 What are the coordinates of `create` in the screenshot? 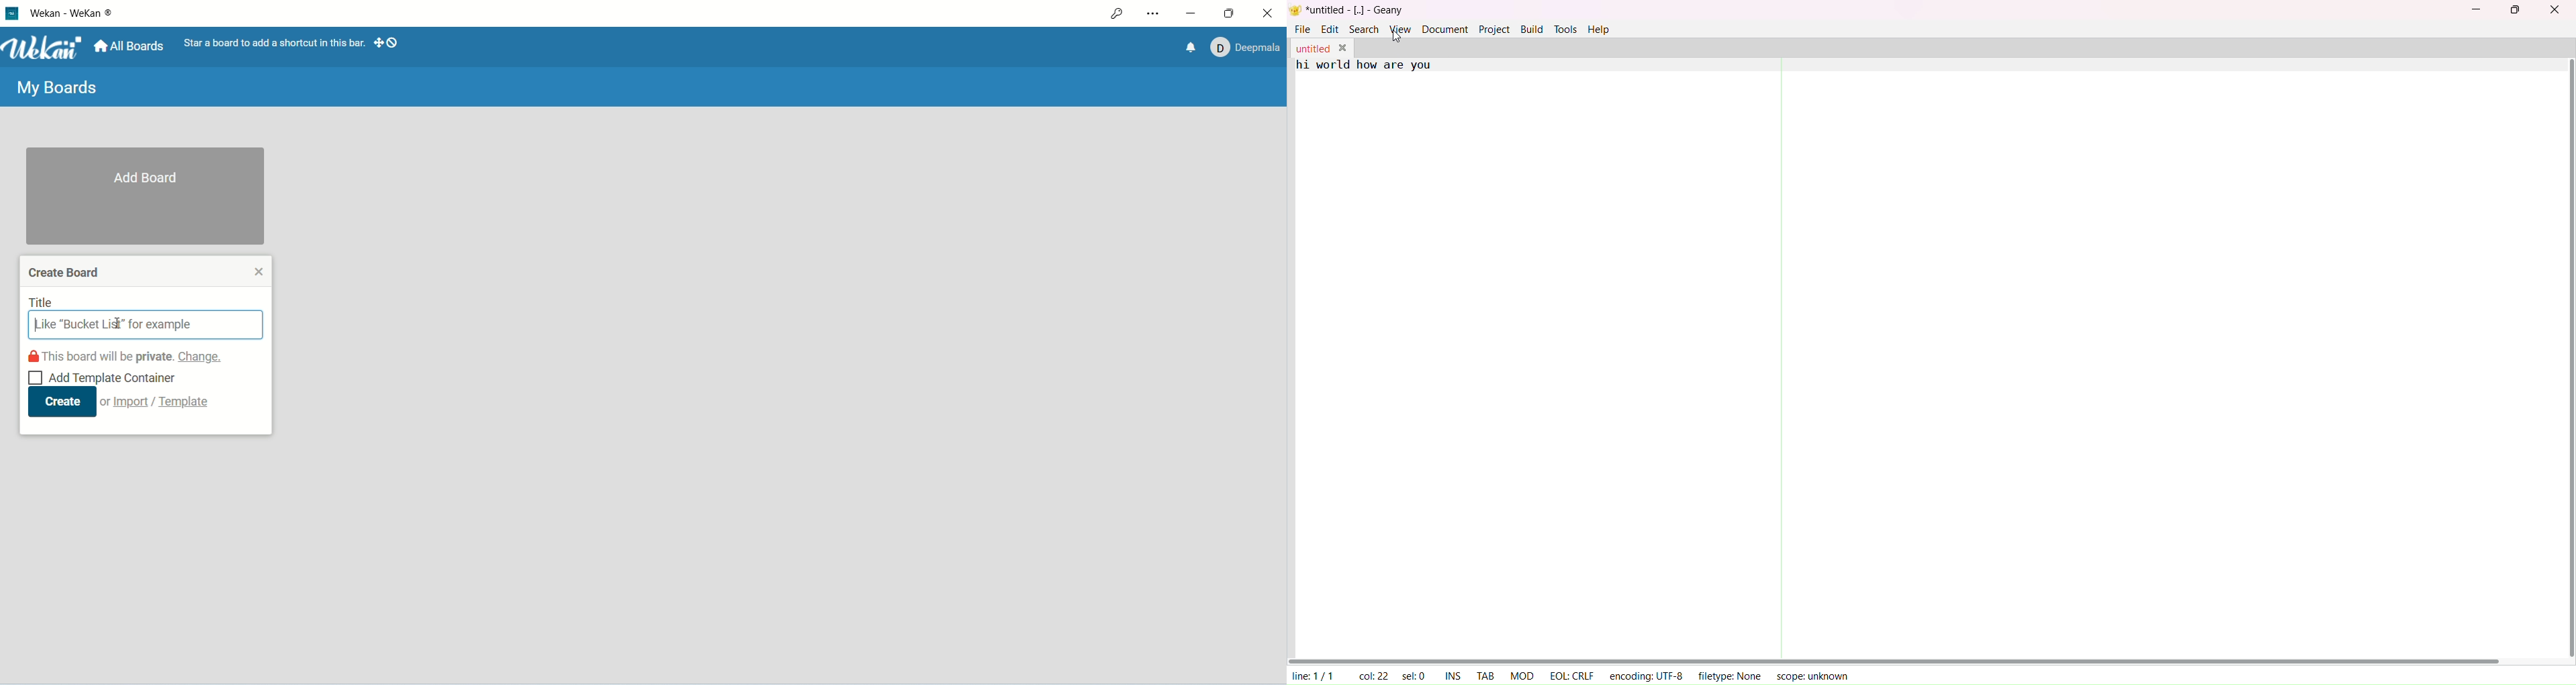 It's located at (62, 402).